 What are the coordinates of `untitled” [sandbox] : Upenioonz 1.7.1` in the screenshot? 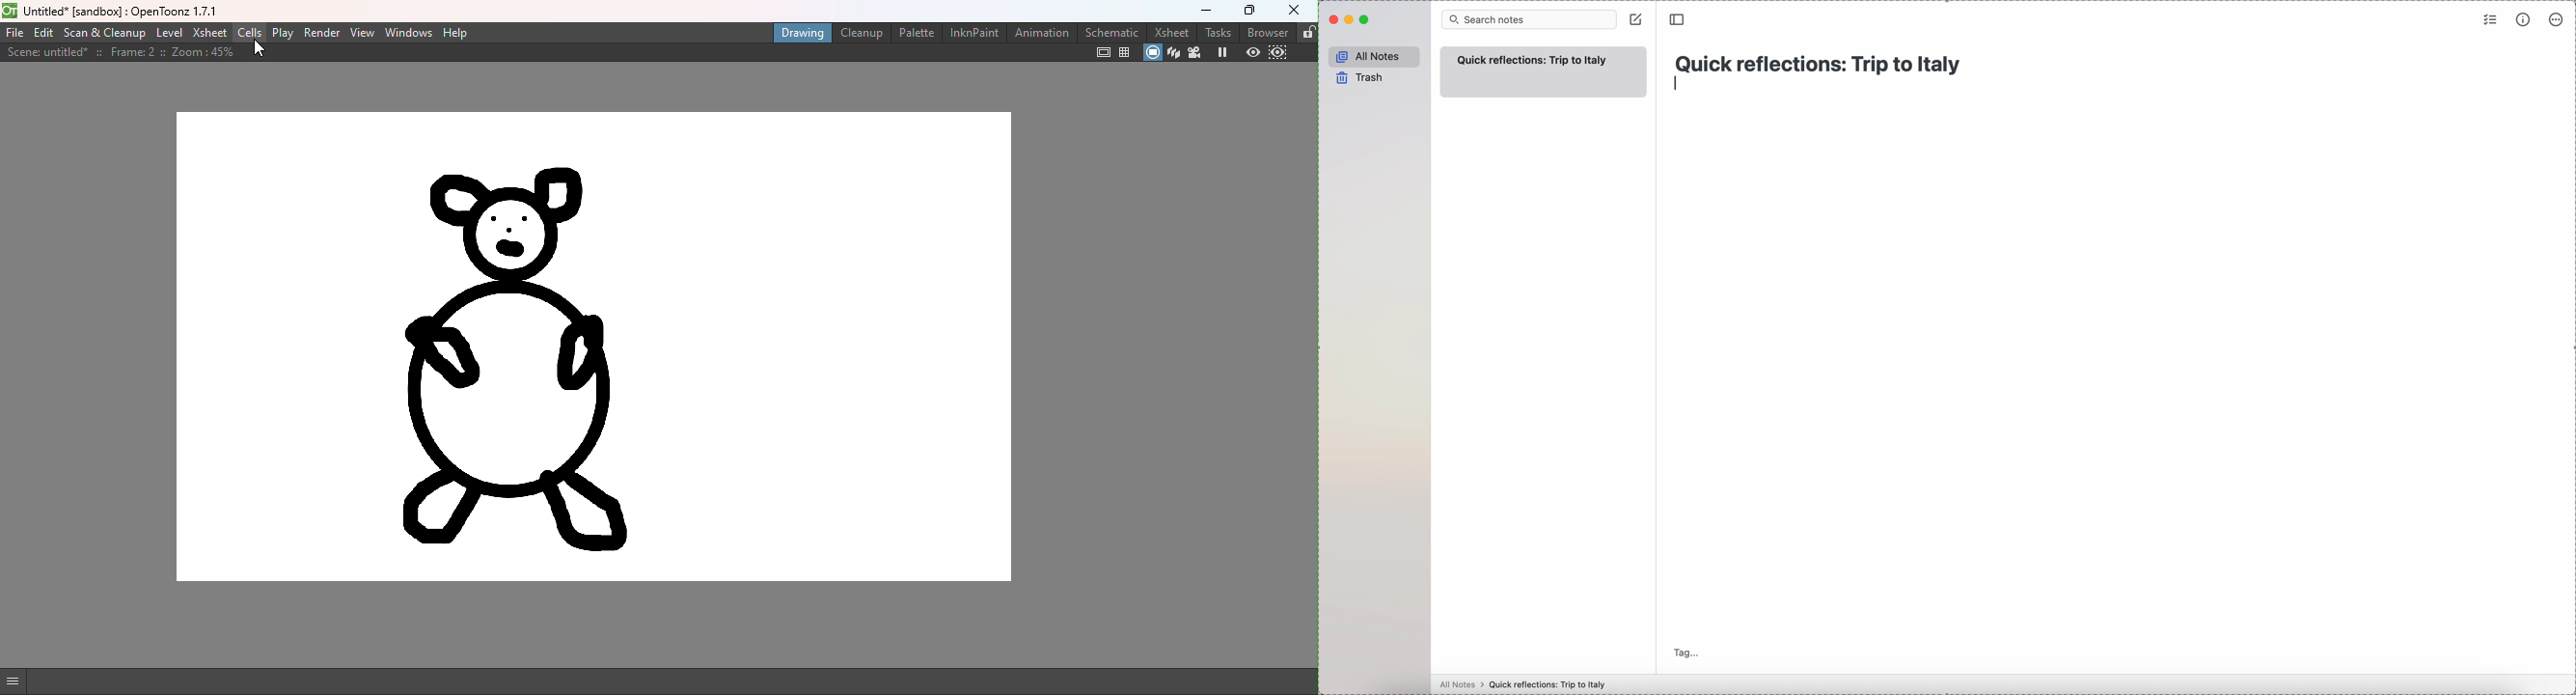 It's located at (134, 11).